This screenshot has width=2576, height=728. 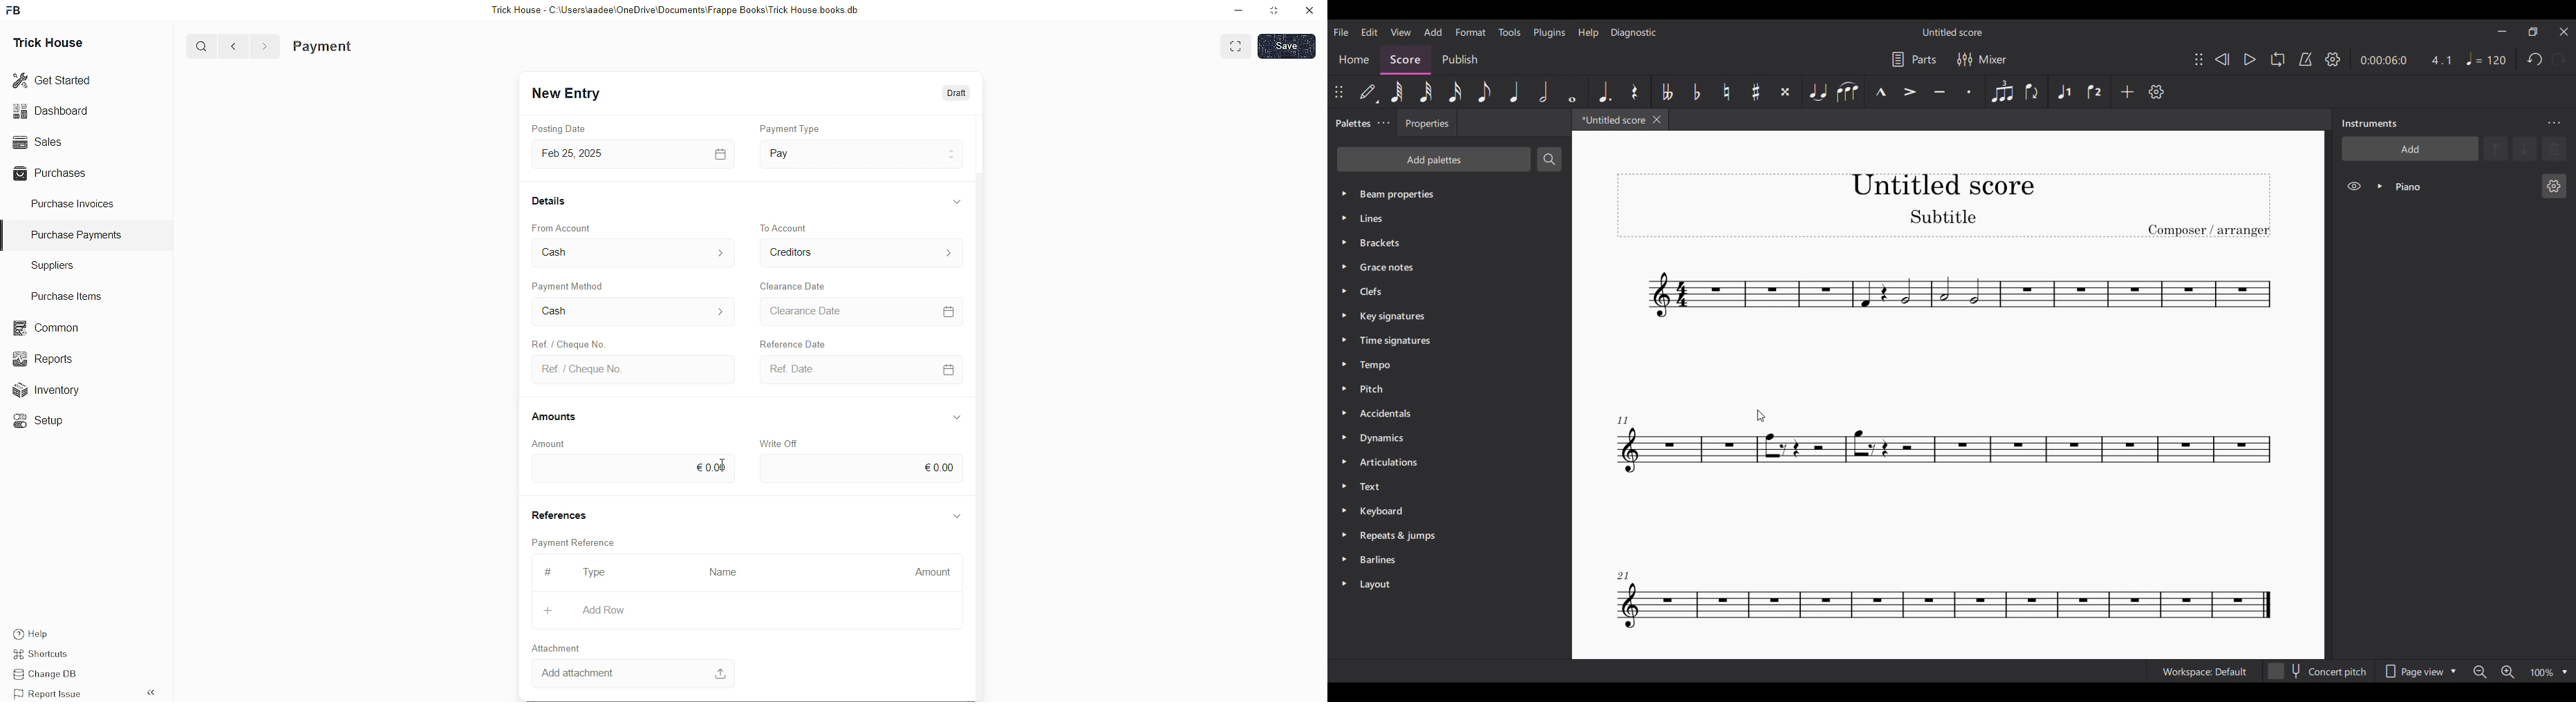 I want to click on Purchase Invoices, so click(x=75, y=202).